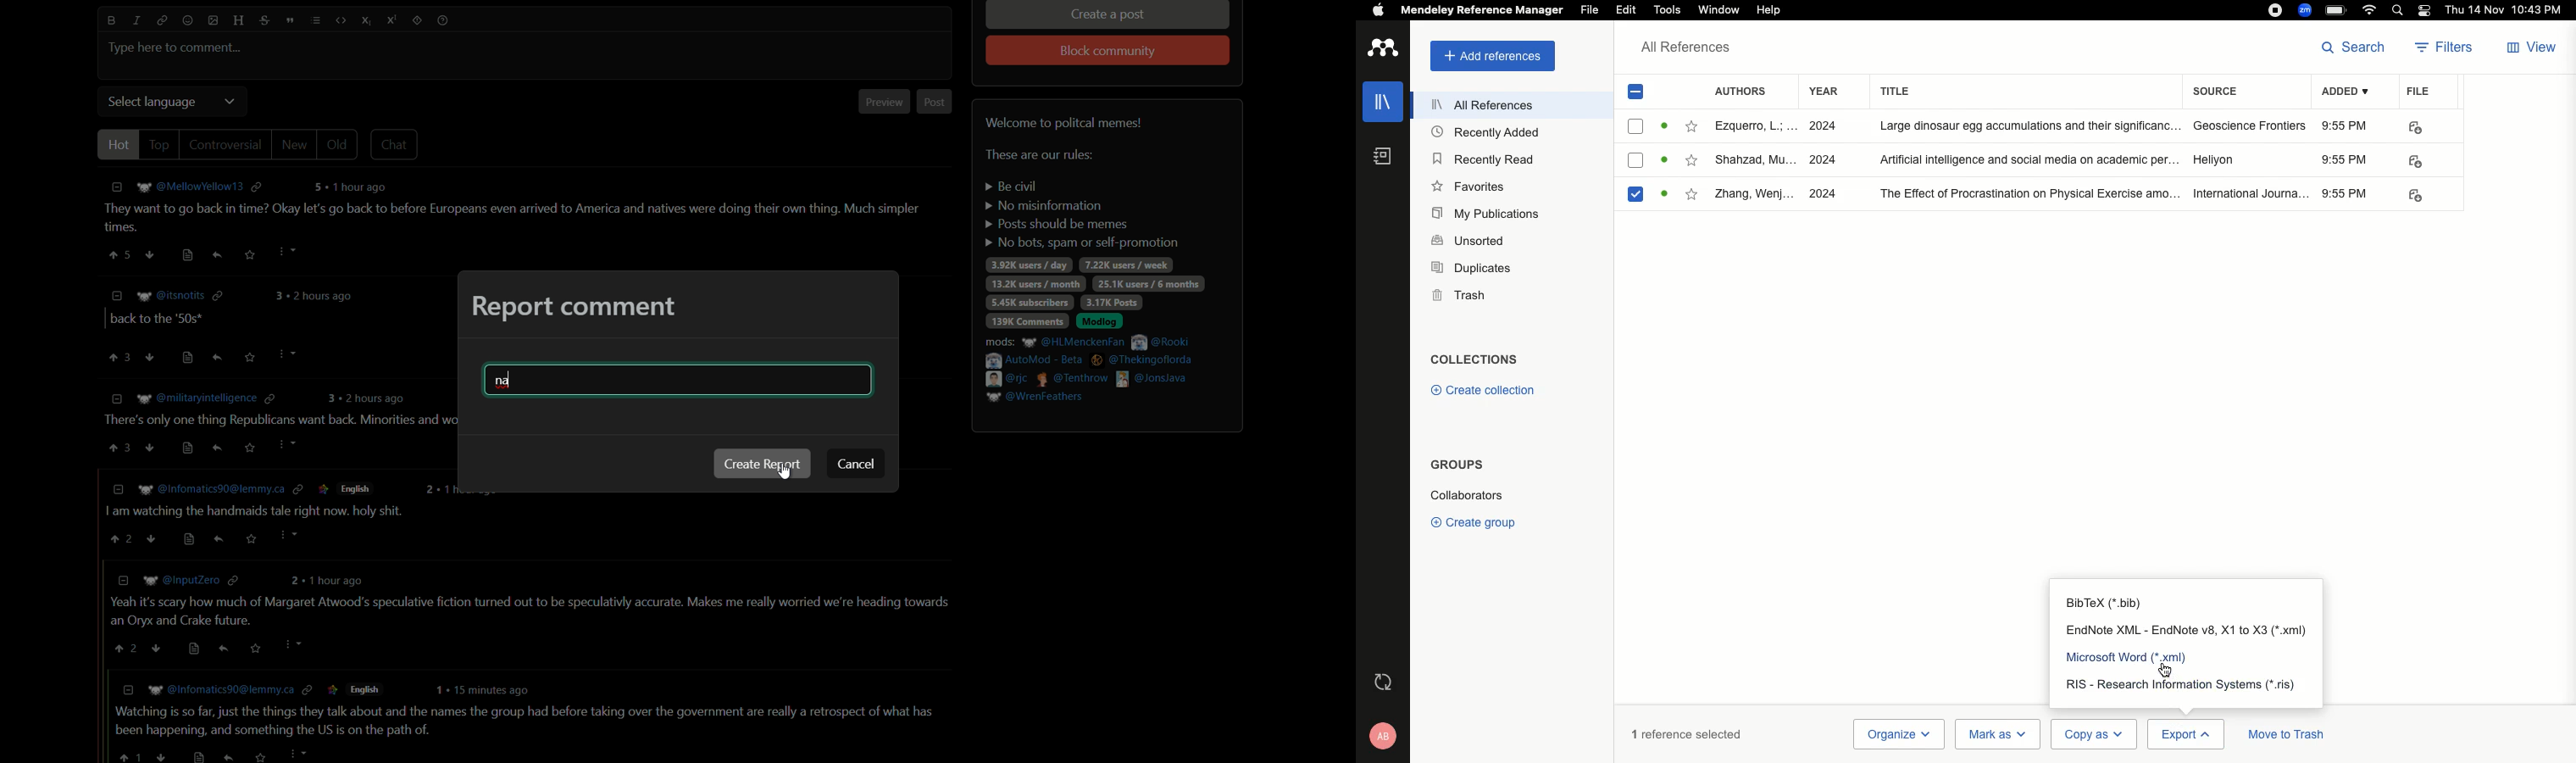 The height and width of the screenshot is (784, 2576). What do you see at coordinates (1149, 285) in the screenshot?
I see `25.1k users/6 months` at bounding box center [1149, 285].